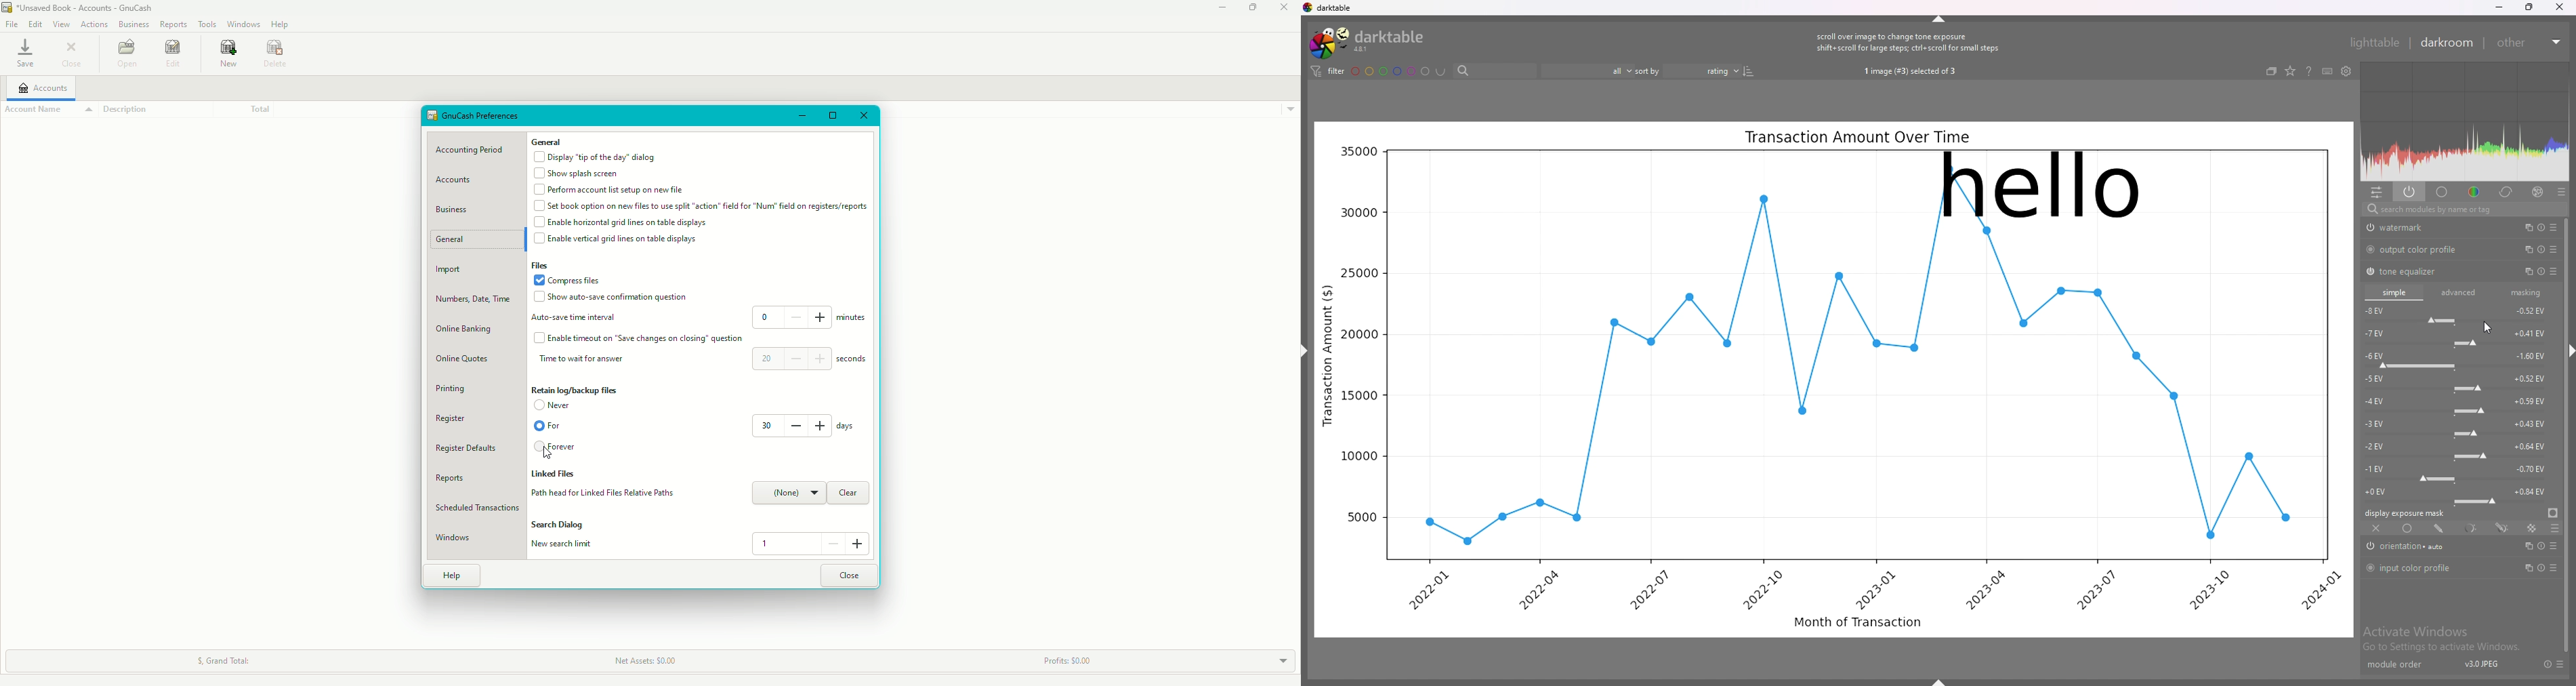 The image size is (2576, 700). What do you see at coordinates (124, 53) in the screenshot?
I see `Open` at bounding box center [124, 53].